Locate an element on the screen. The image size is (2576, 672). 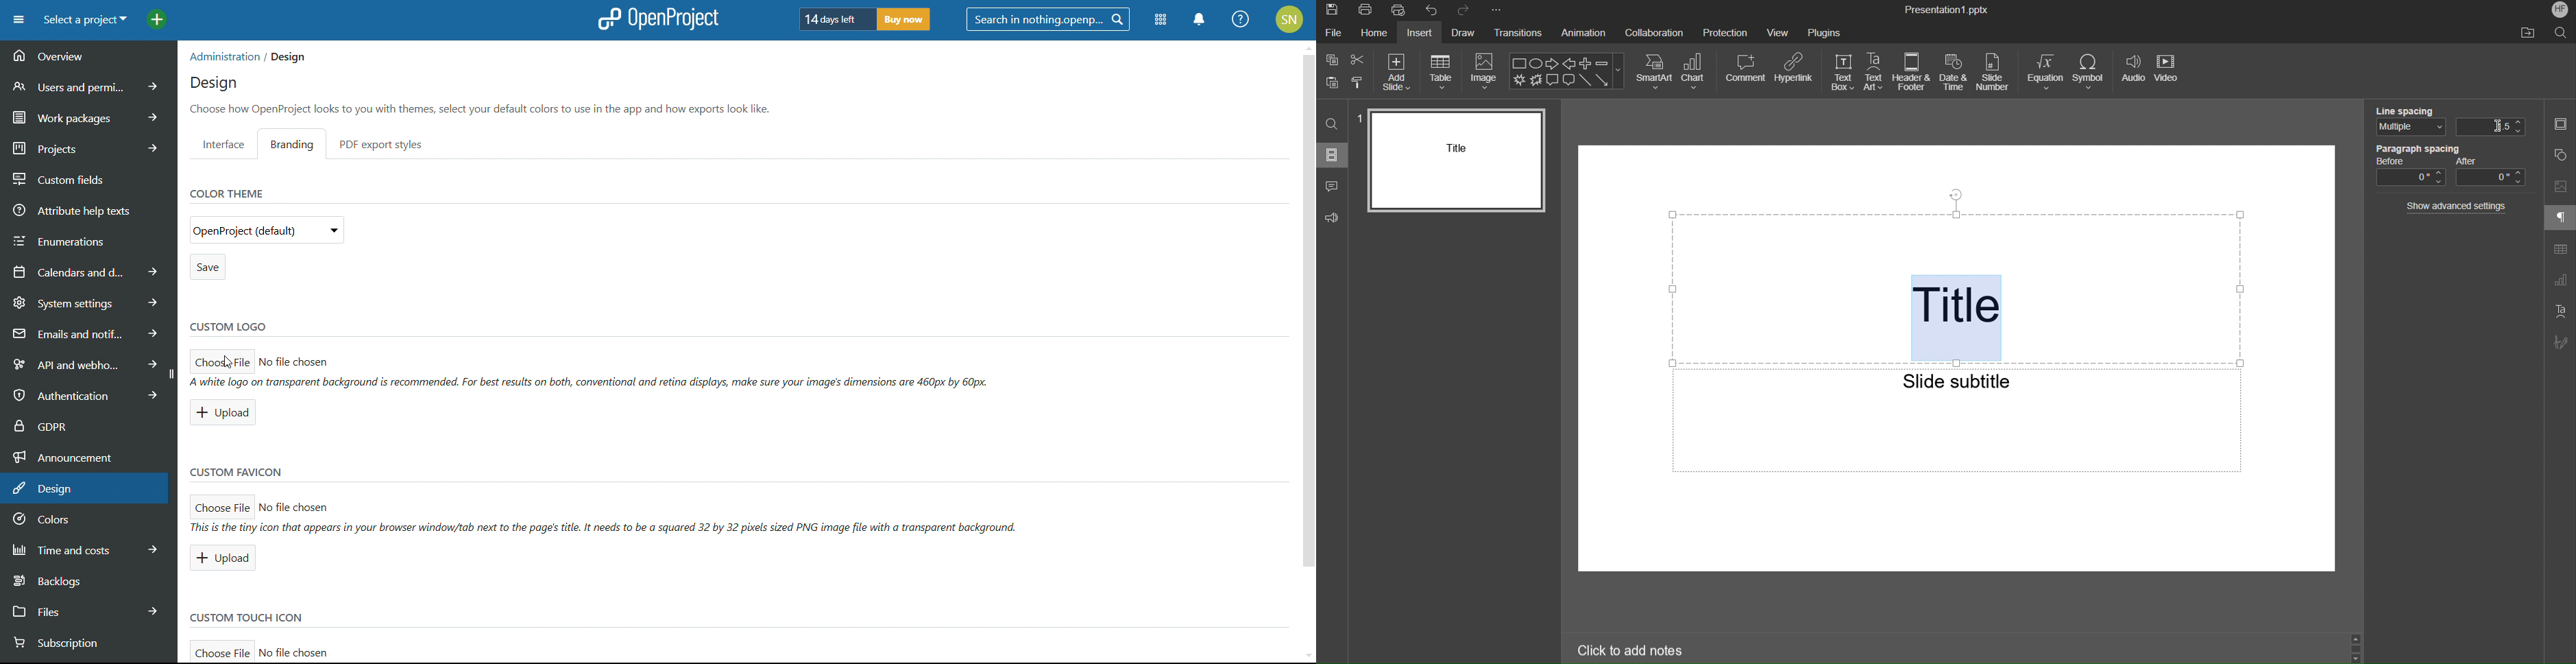
Before is located at coordinates (2410, 173).